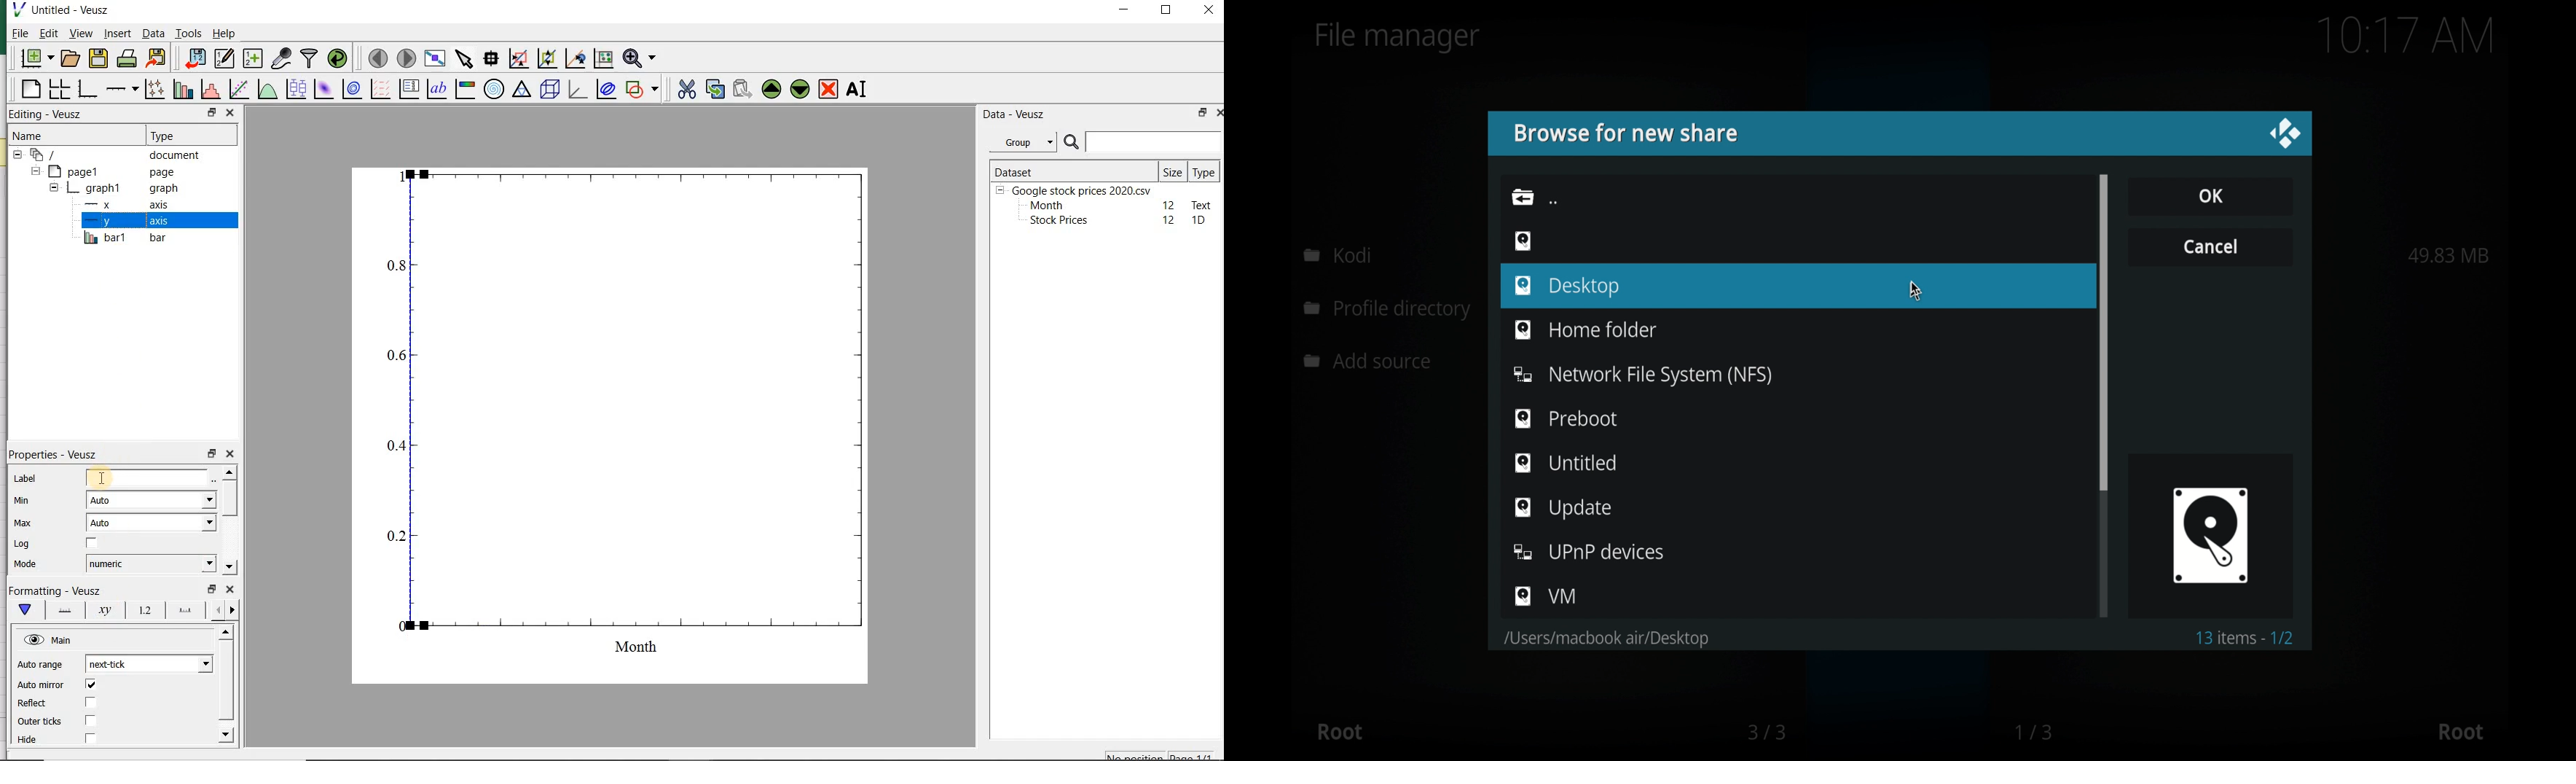  Describe the element at coordinates (340, 59) in the screenshot. I see `reload linked datasets` at that location.